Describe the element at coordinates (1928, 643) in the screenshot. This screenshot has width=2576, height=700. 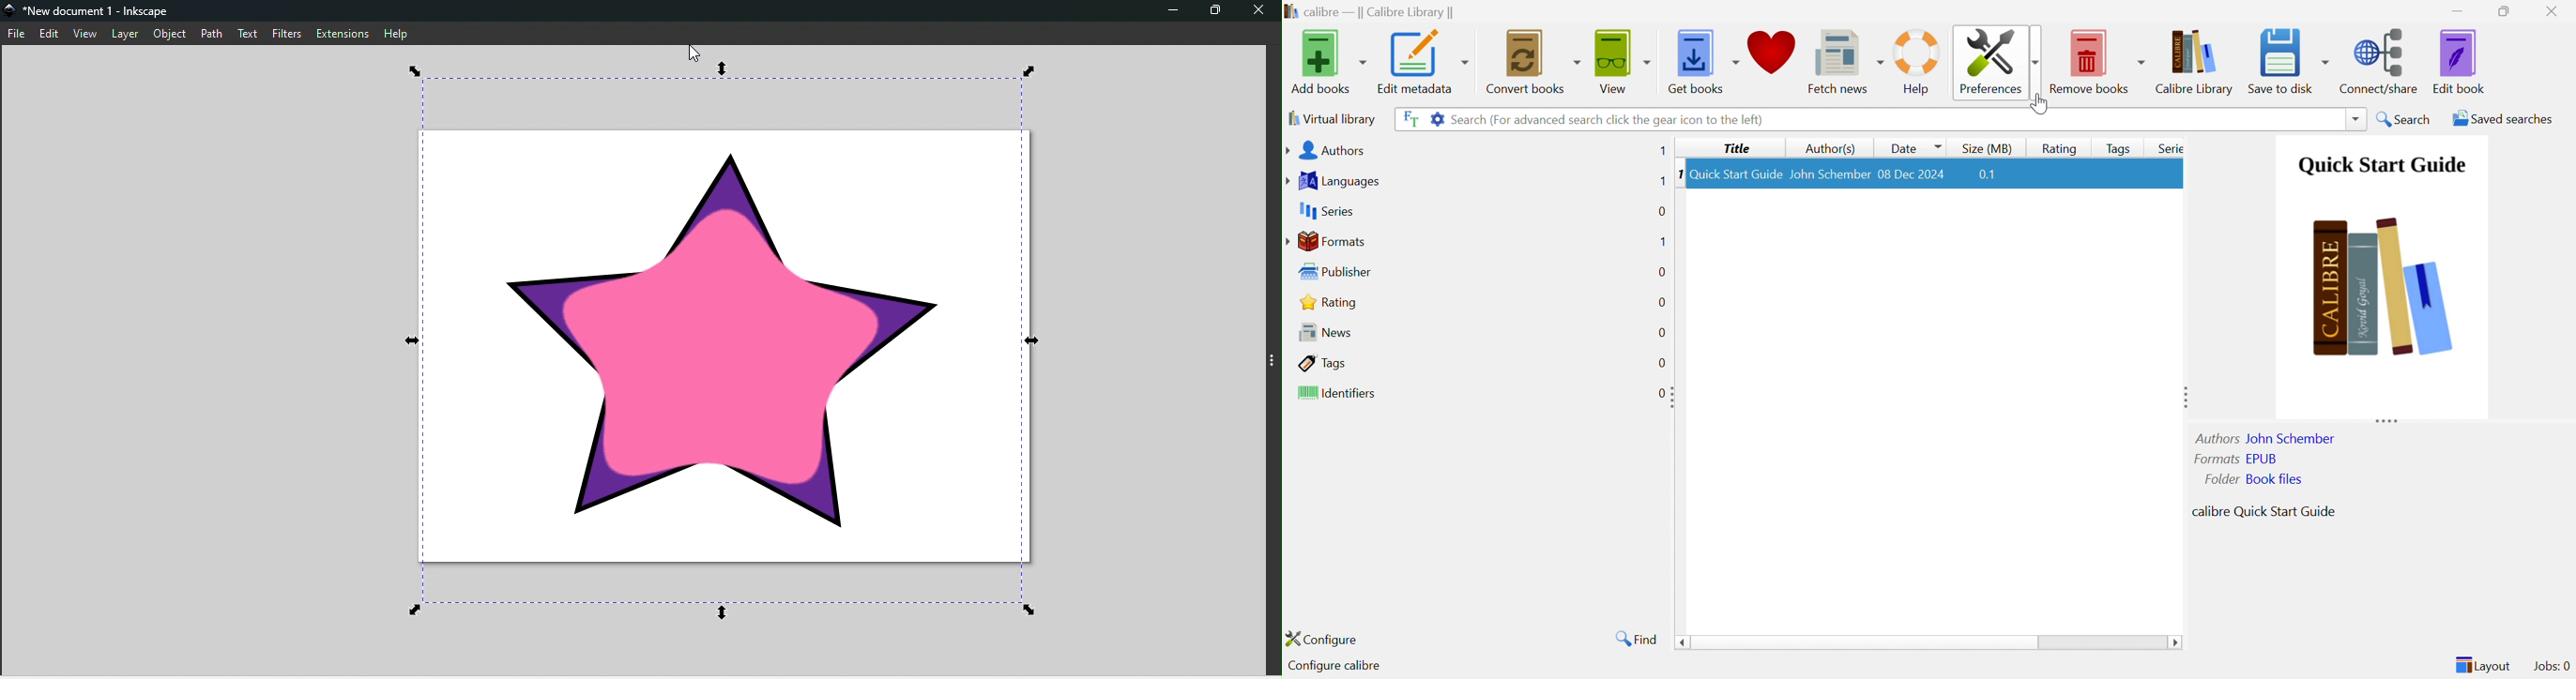
I see `scroll bar` at that location.